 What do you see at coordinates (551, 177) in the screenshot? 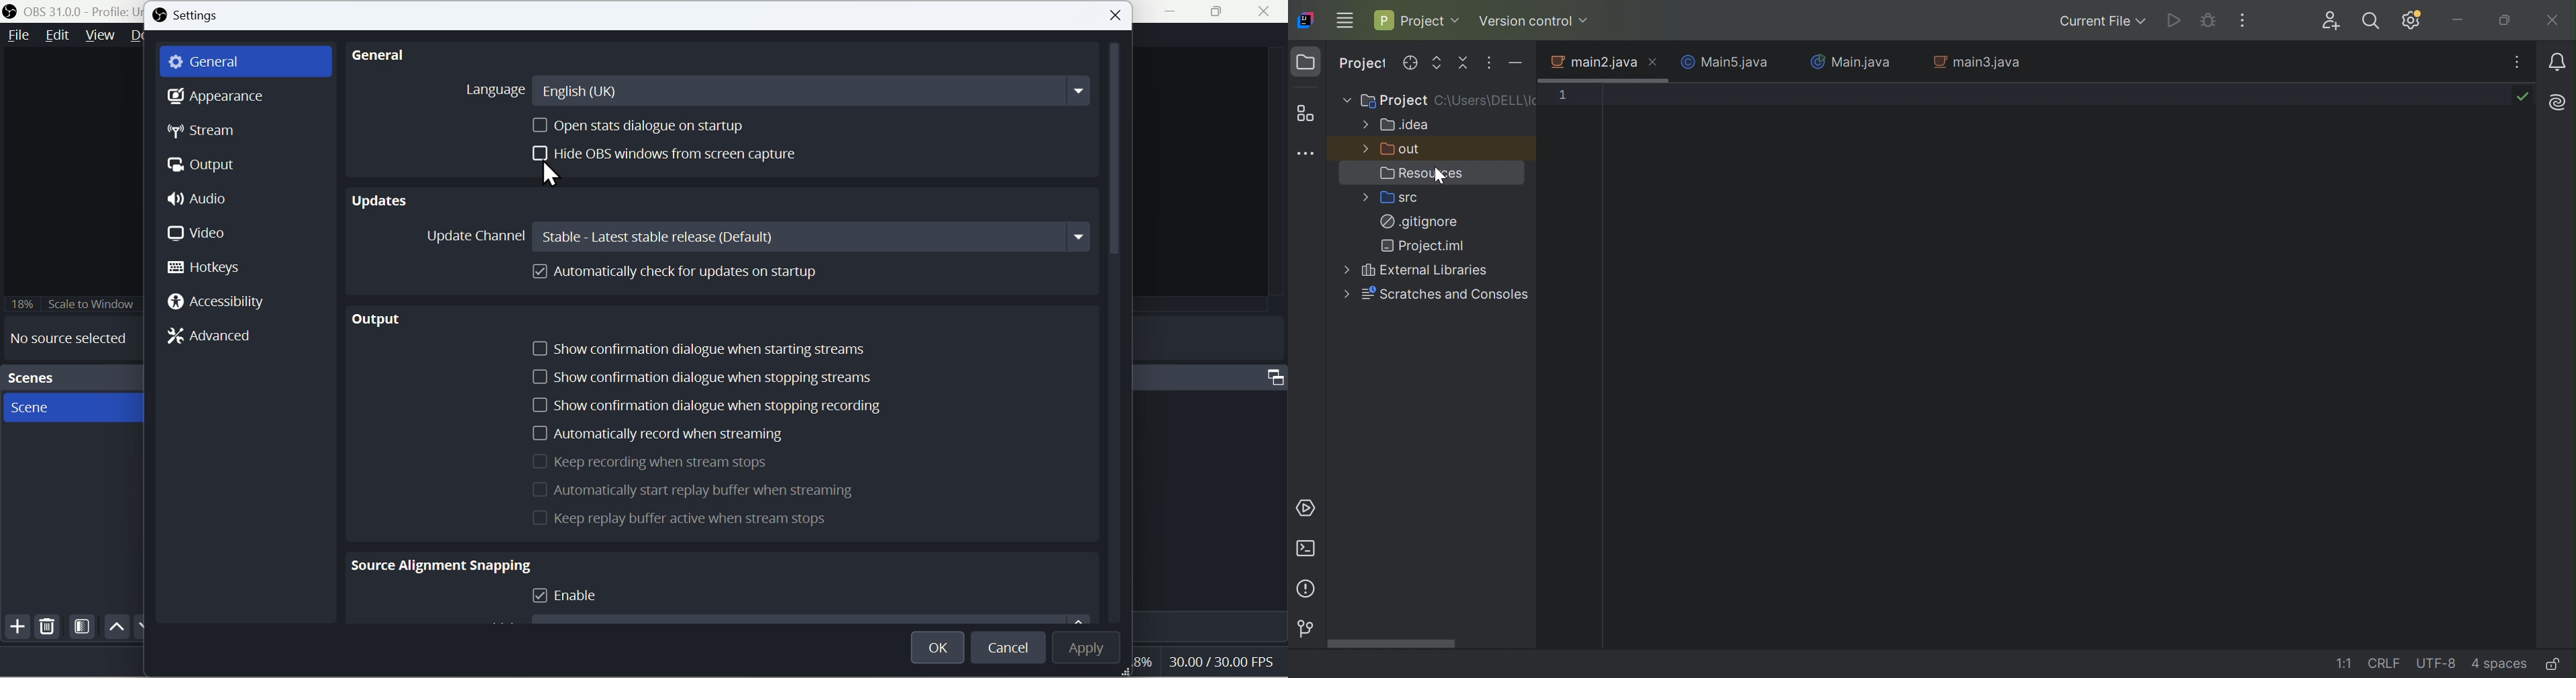
I see `Cursor` at bounding box center [551, 177].